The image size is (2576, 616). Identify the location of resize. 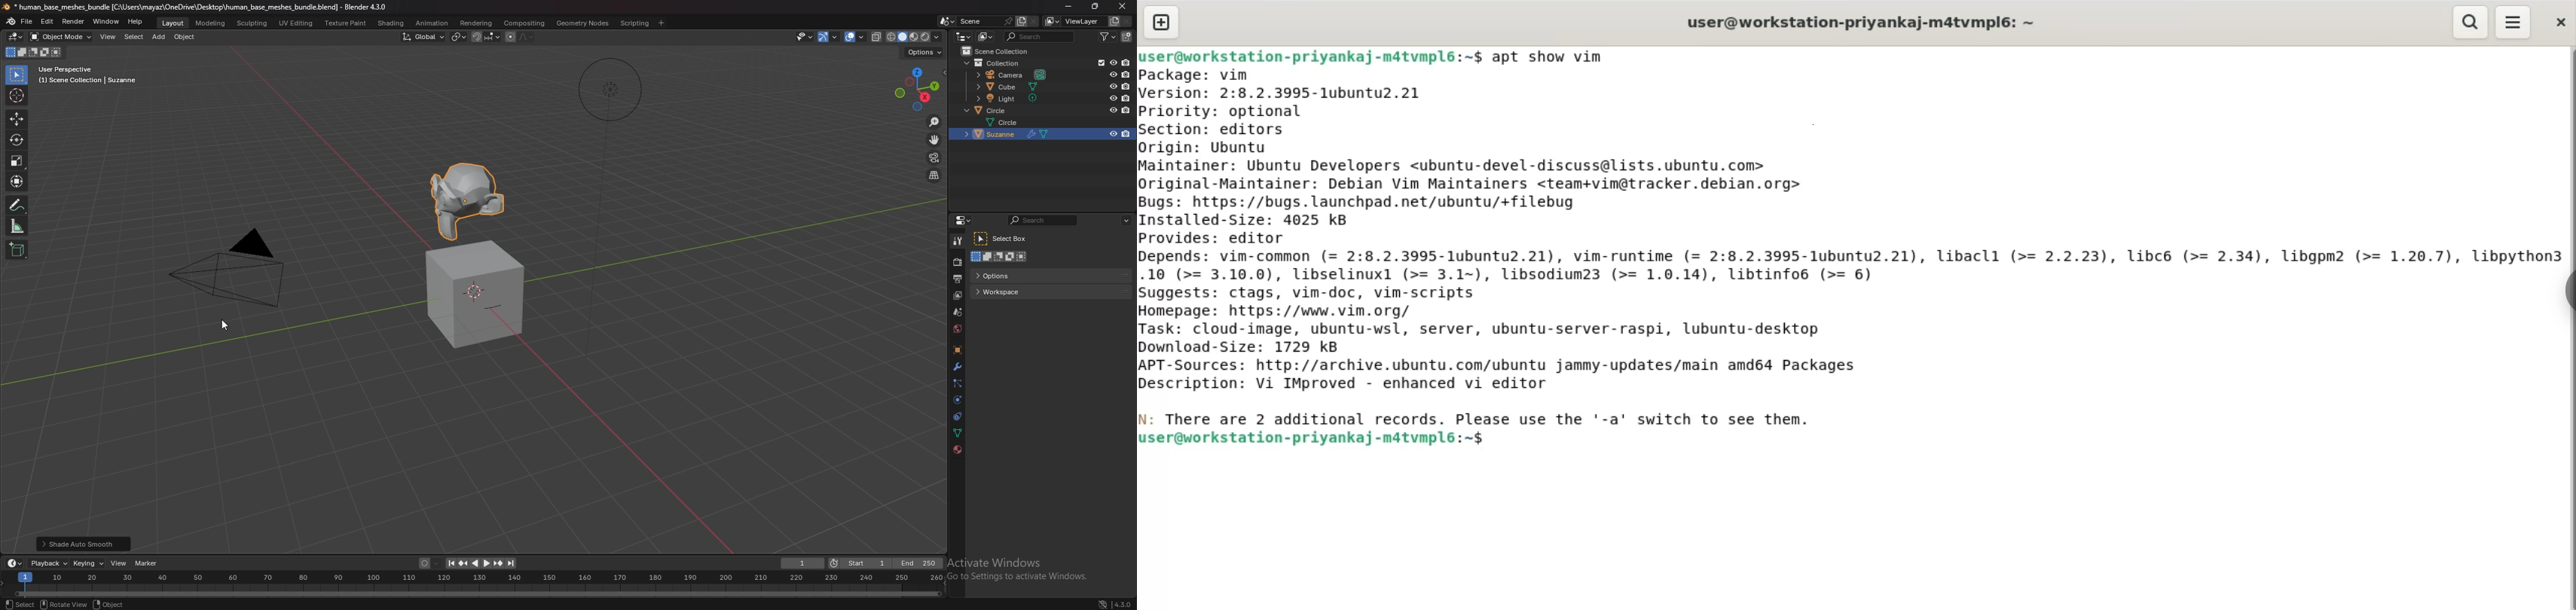
(1098, 7).